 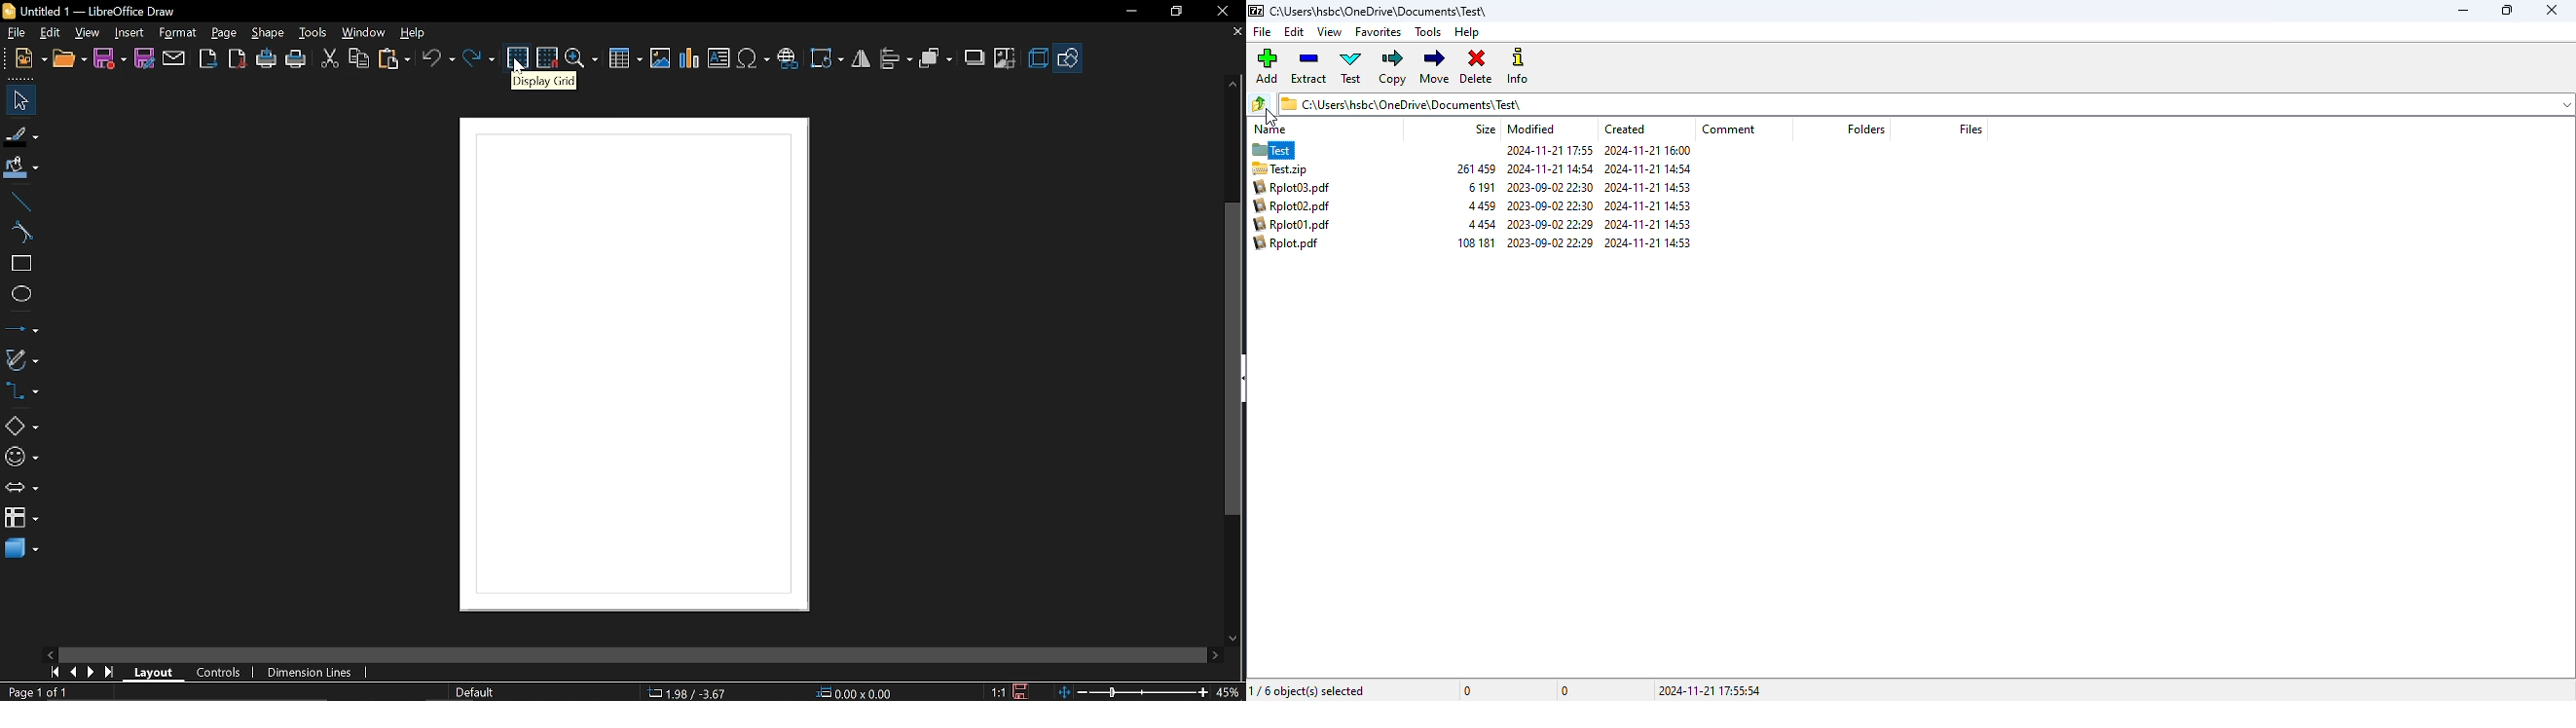 I want to click on line, so click(x=20, y=203).